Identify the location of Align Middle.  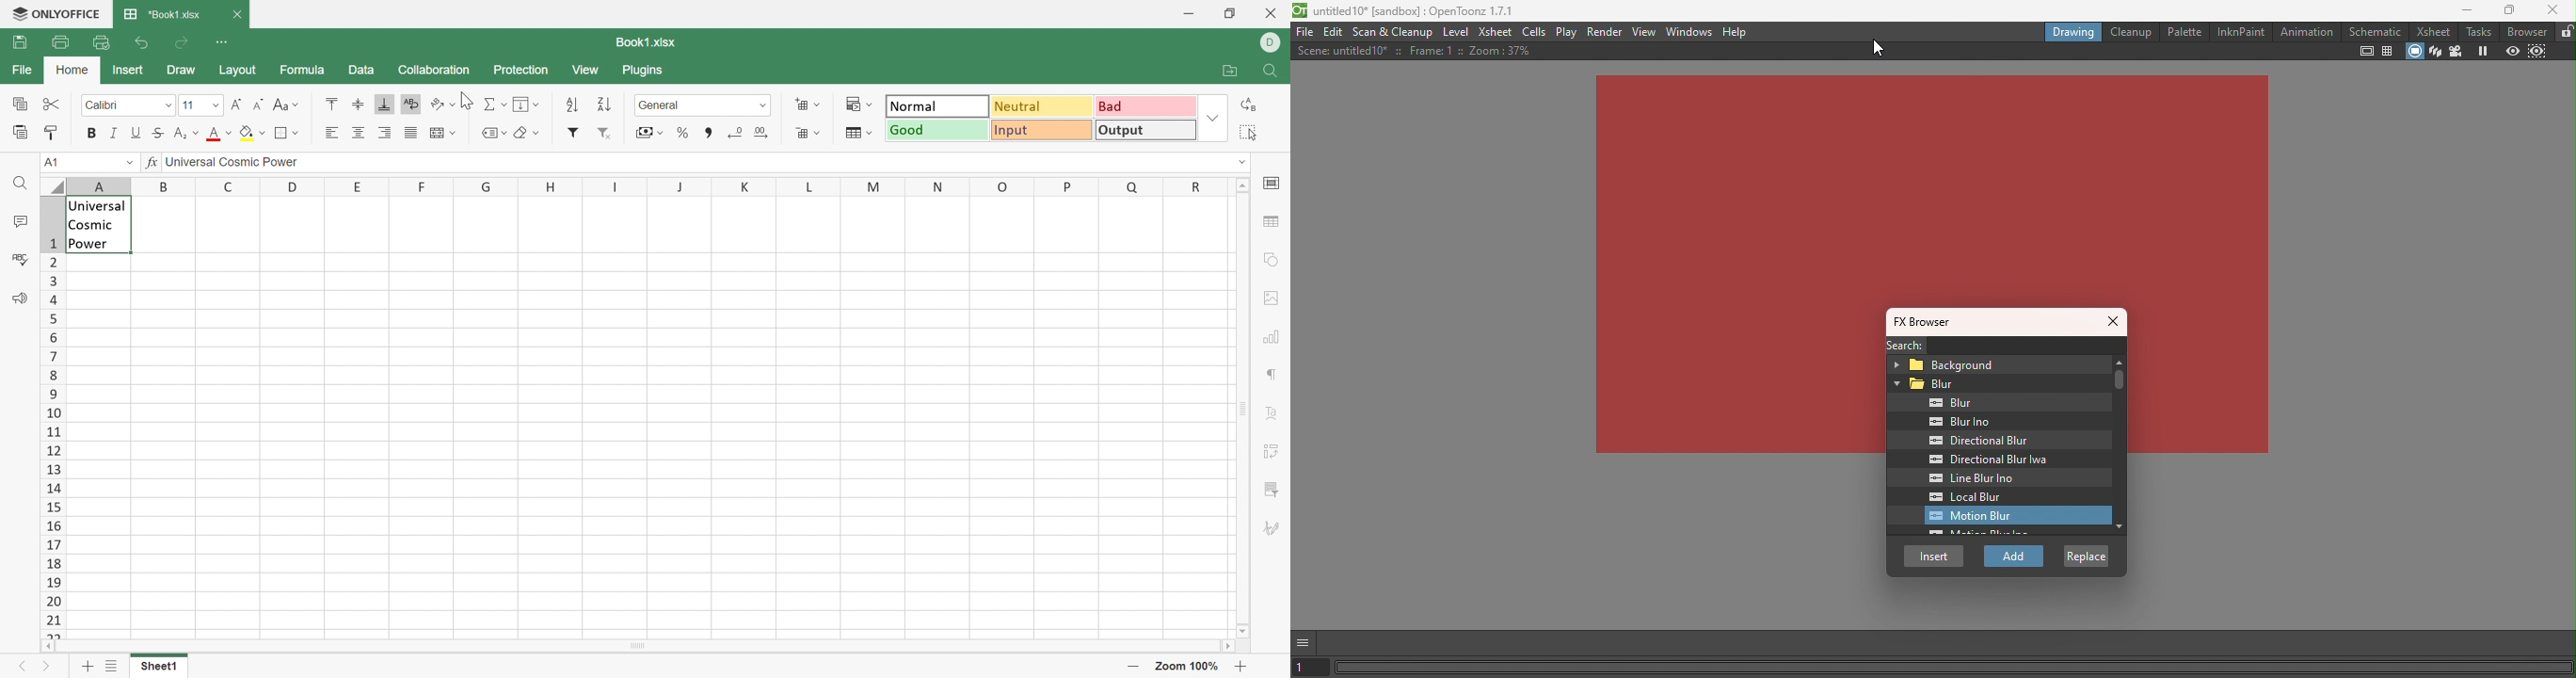
(358, 104).